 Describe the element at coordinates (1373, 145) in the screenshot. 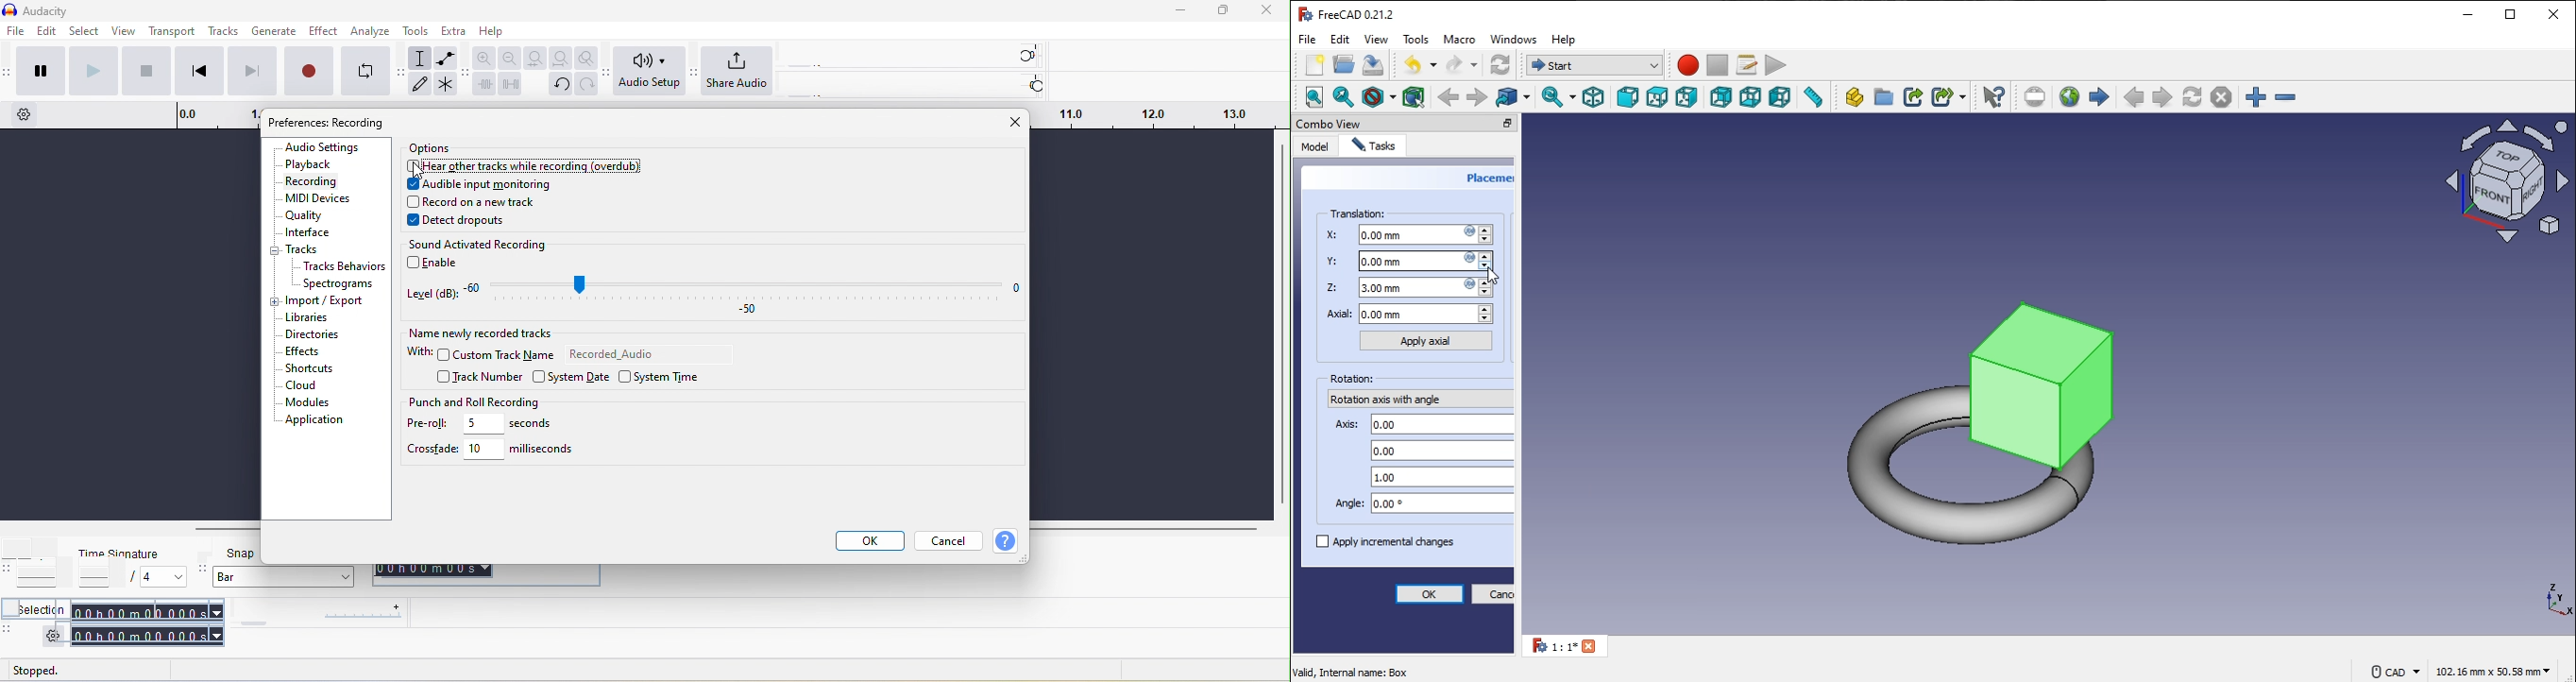

I see `tasks` at that location.